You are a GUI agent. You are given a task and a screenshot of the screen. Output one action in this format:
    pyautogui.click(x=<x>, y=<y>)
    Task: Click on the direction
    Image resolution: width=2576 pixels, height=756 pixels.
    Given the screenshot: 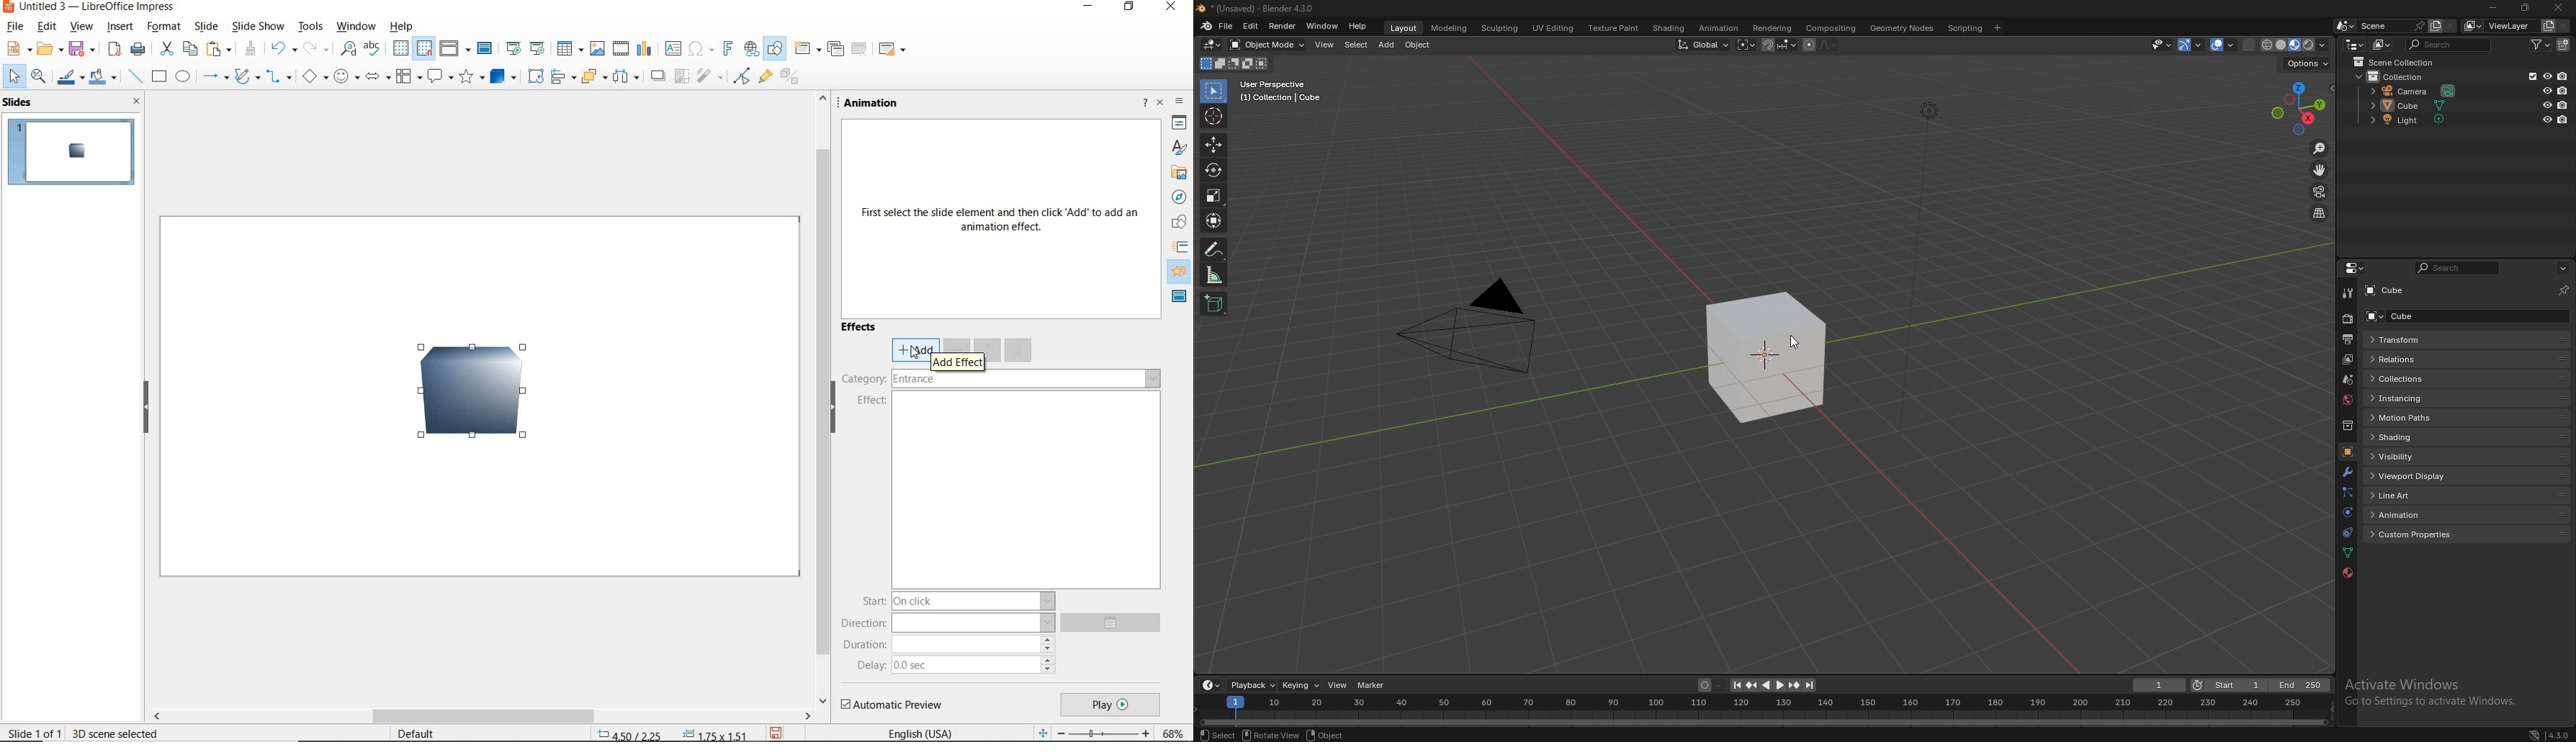 What is the action you would take?
    pyautogui.click(x=948, y=623)
    